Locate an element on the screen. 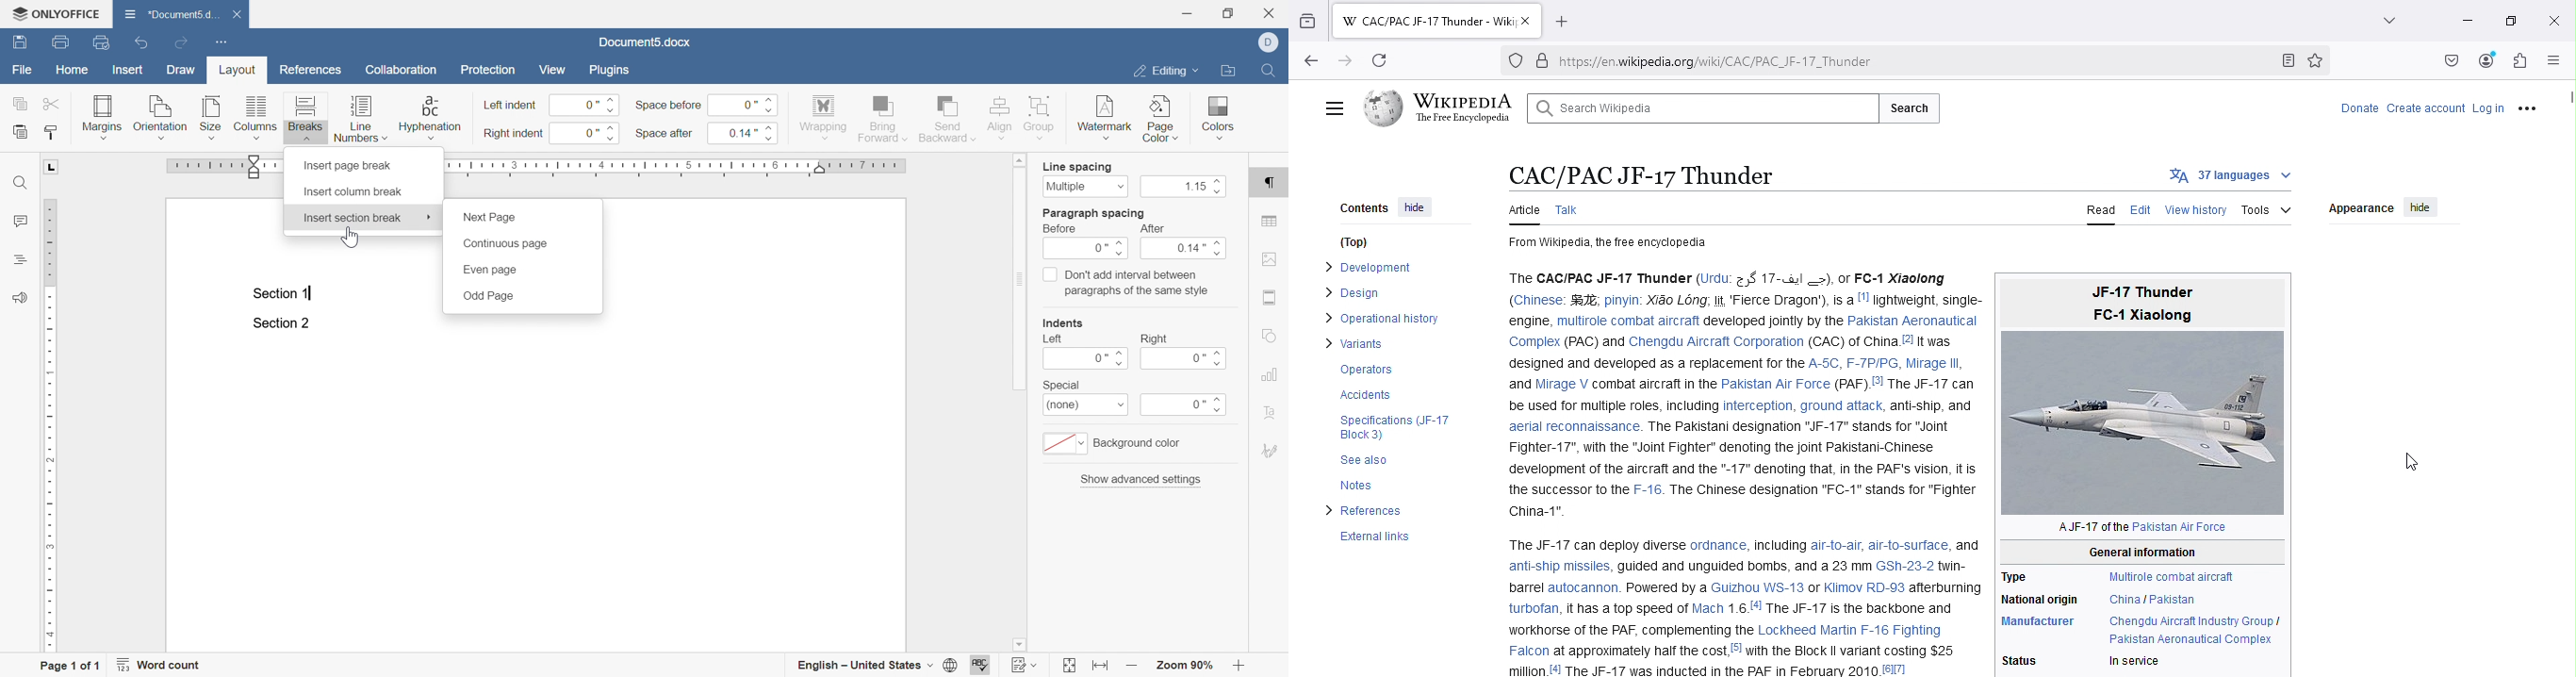 Image resolution: width=2576 pixels, height=700 pixels. plugins is located at coordinates (609, 70).